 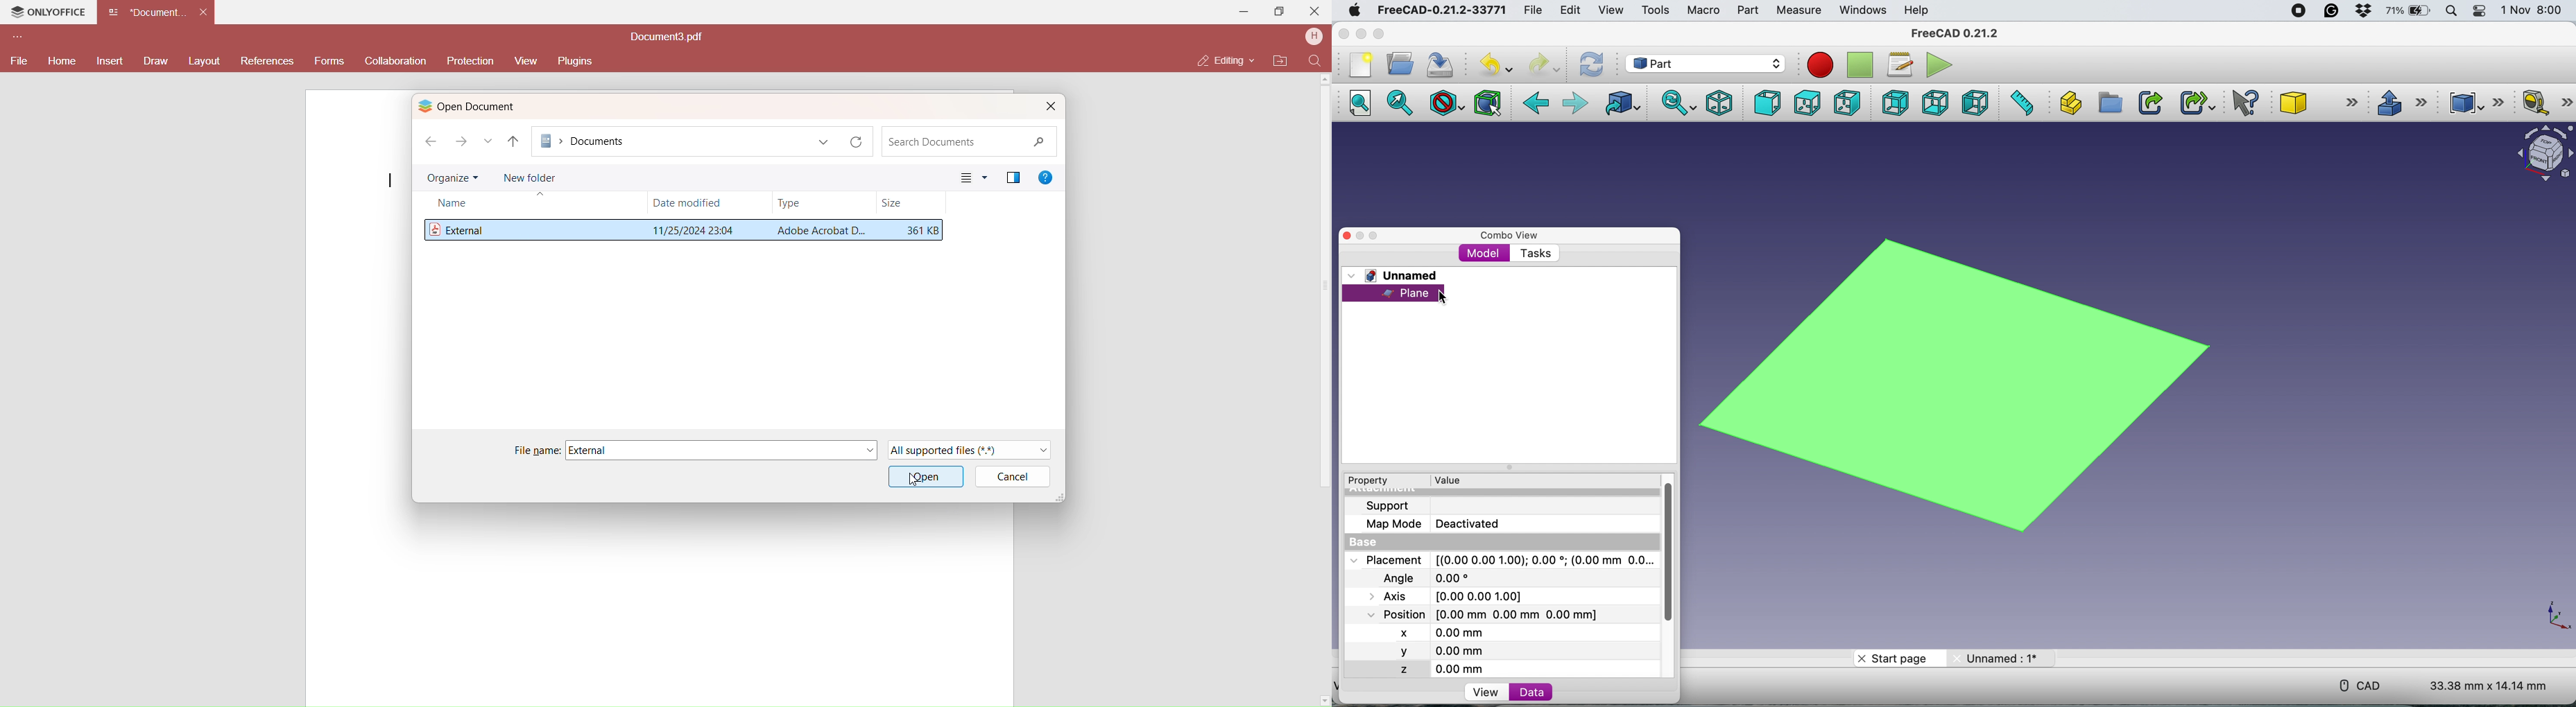 I want to click on vertical scroll bar, so click(x=1670, y=551).